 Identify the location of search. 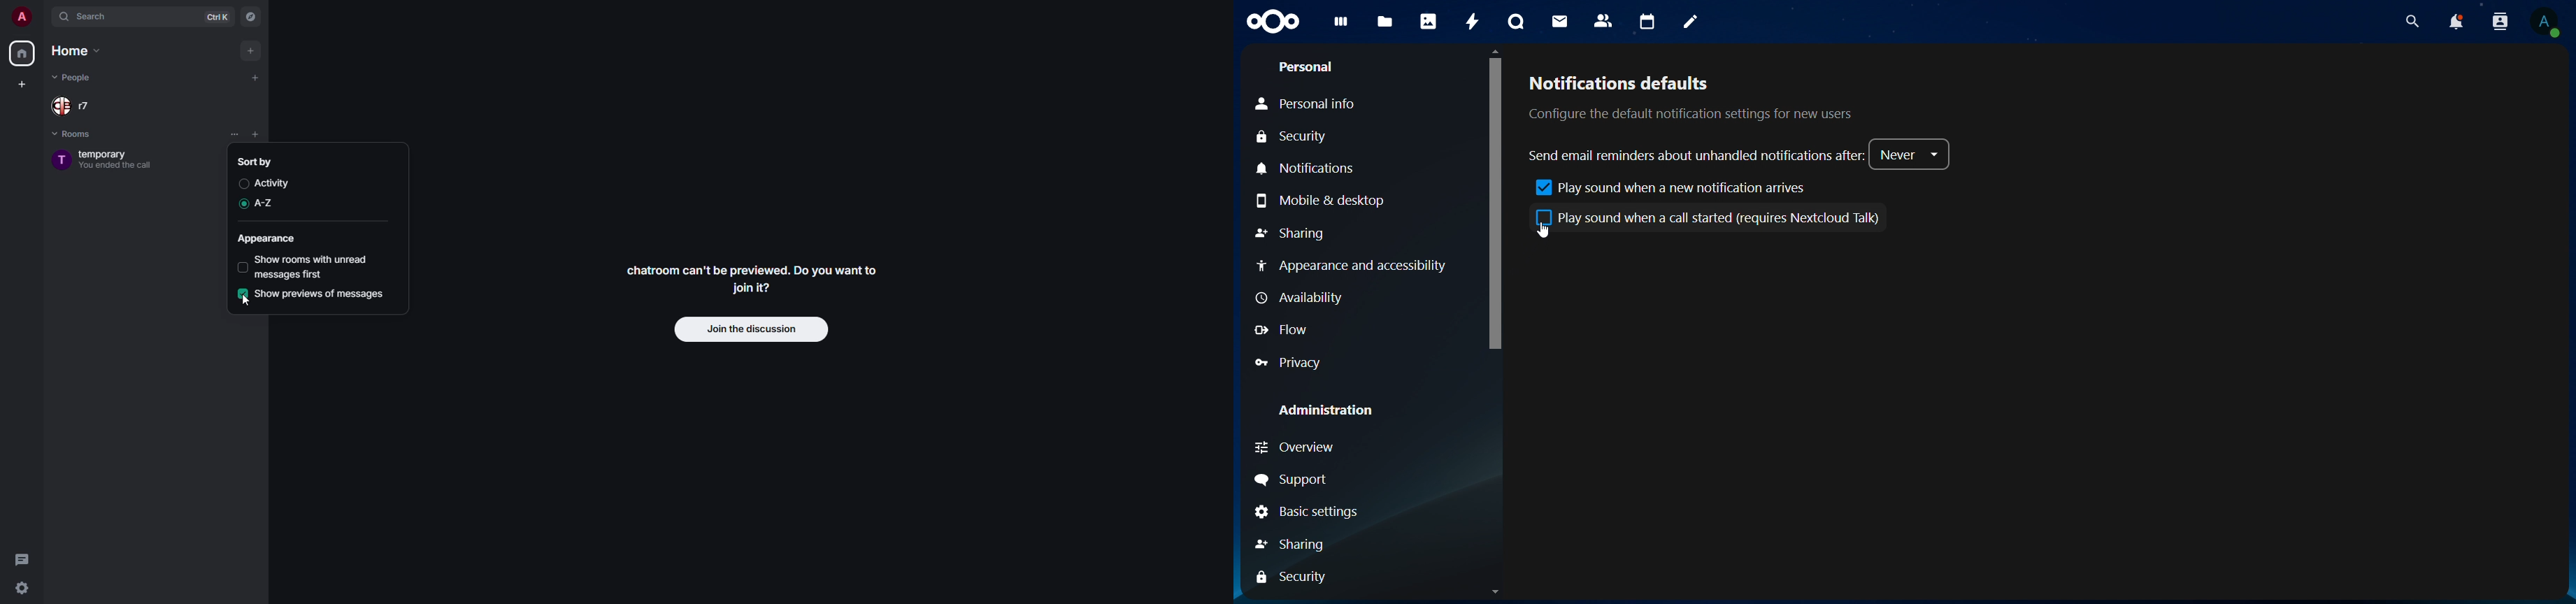
(89, 15).